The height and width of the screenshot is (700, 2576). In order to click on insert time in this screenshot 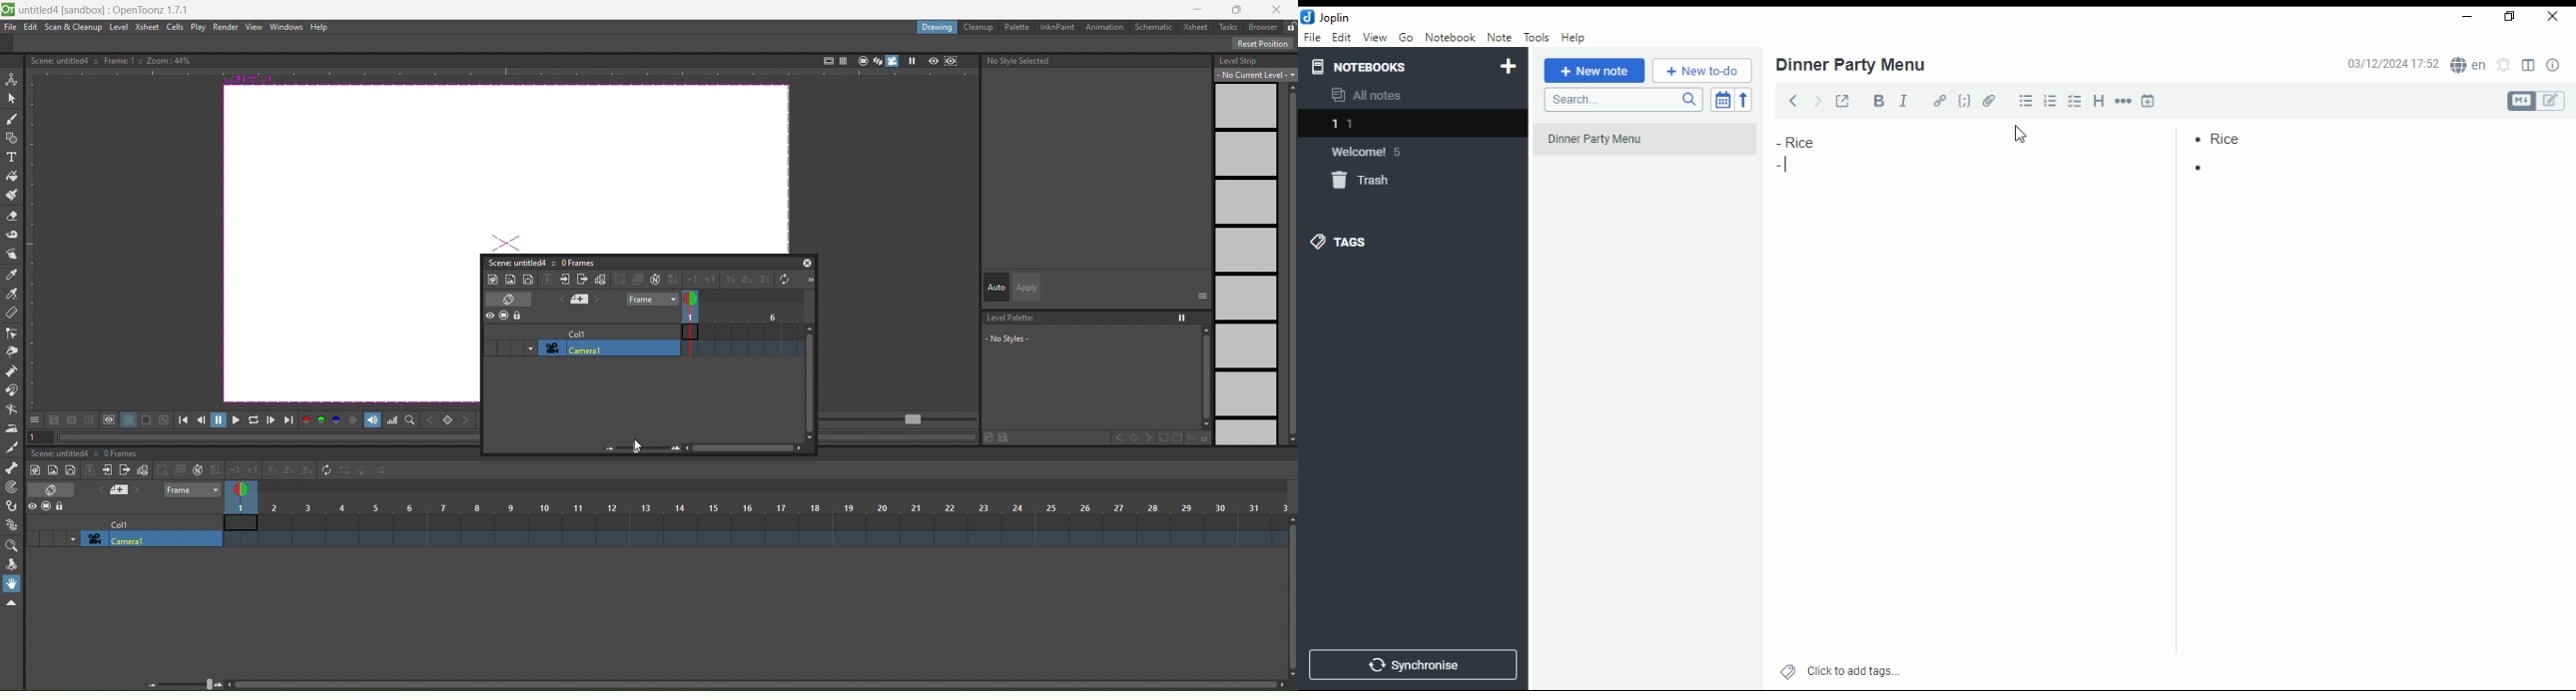, I will do `click(2148, 100)`.